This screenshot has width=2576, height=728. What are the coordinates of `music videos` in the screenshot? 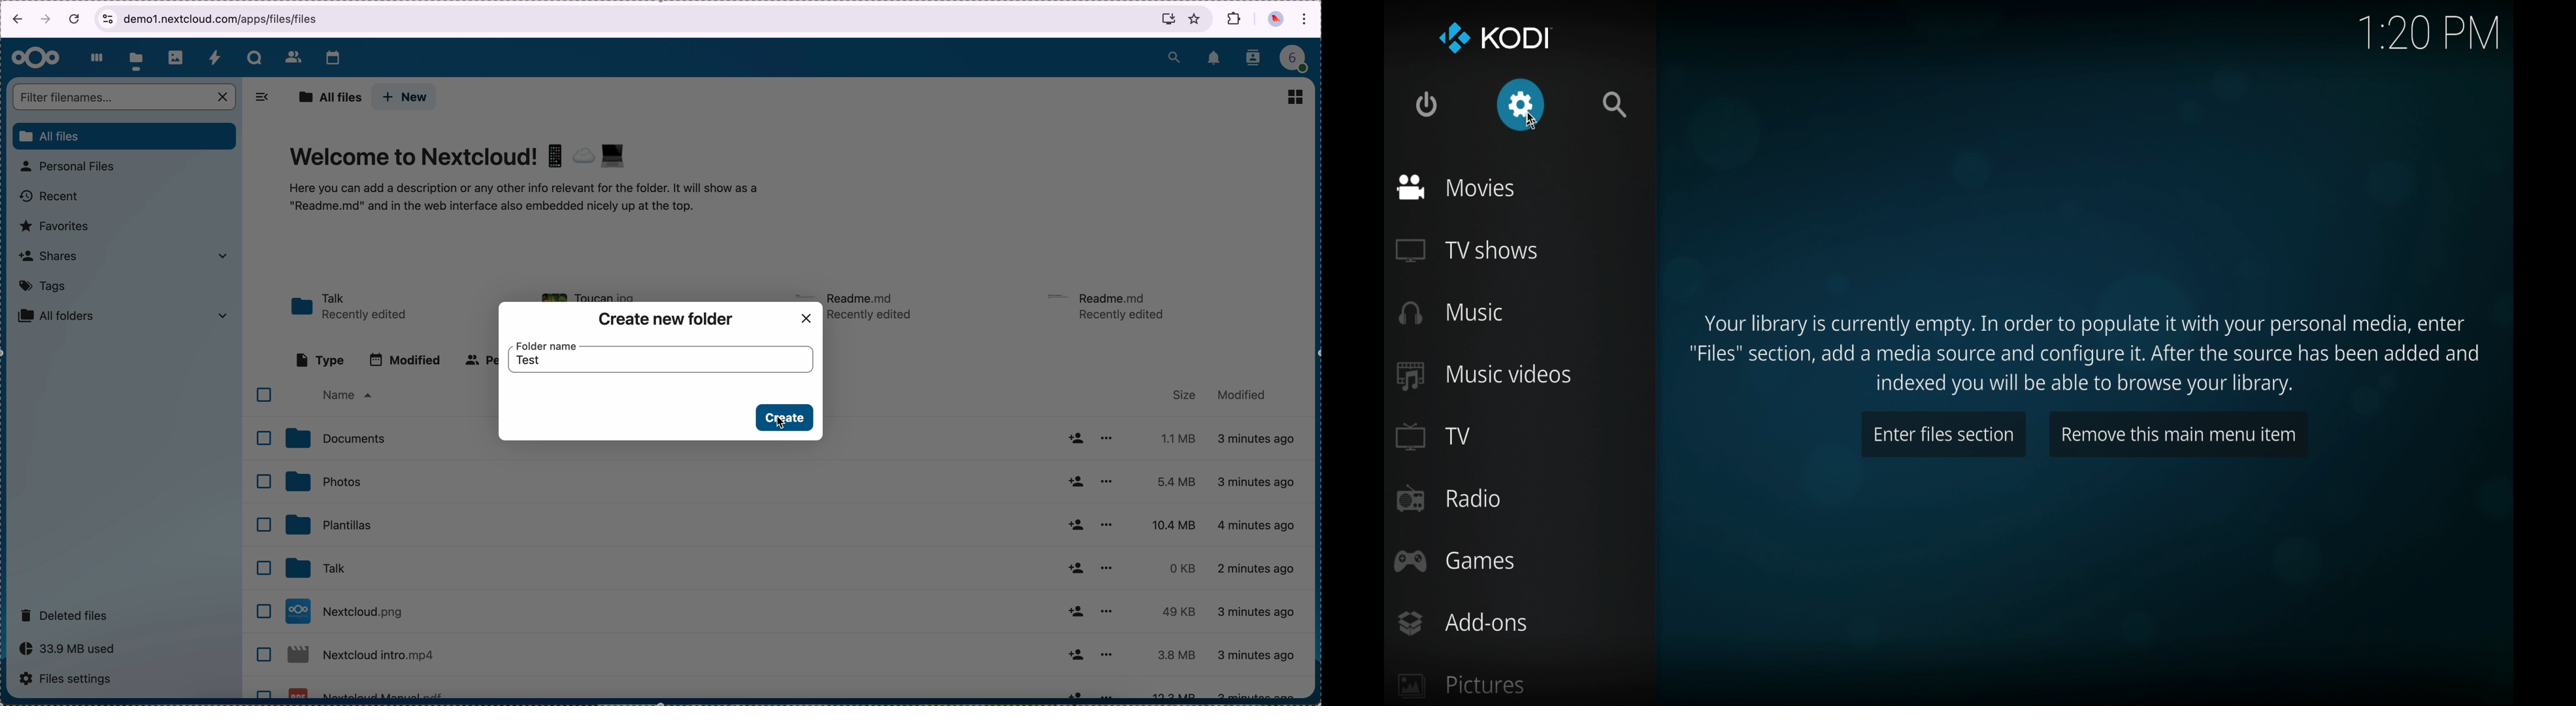 It's located at (1483, 376).